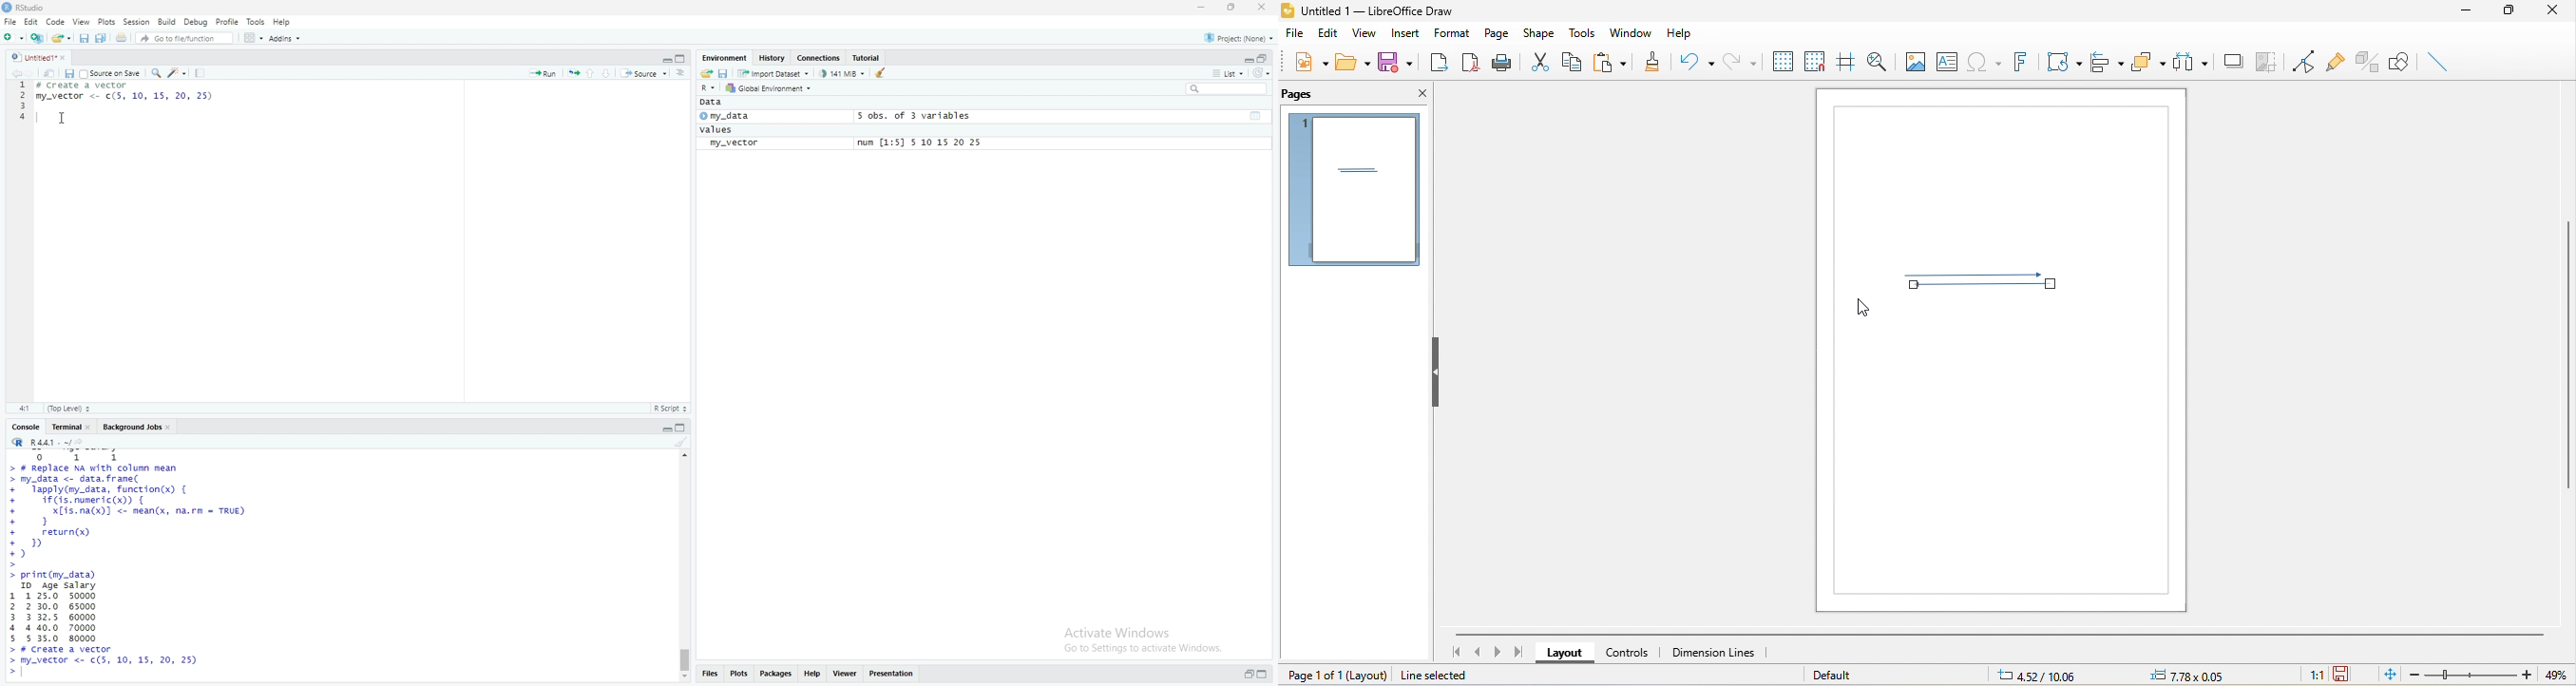 This screenshot has width=2576, height=700. I want to click on snap to grid, so click(1814, 59).